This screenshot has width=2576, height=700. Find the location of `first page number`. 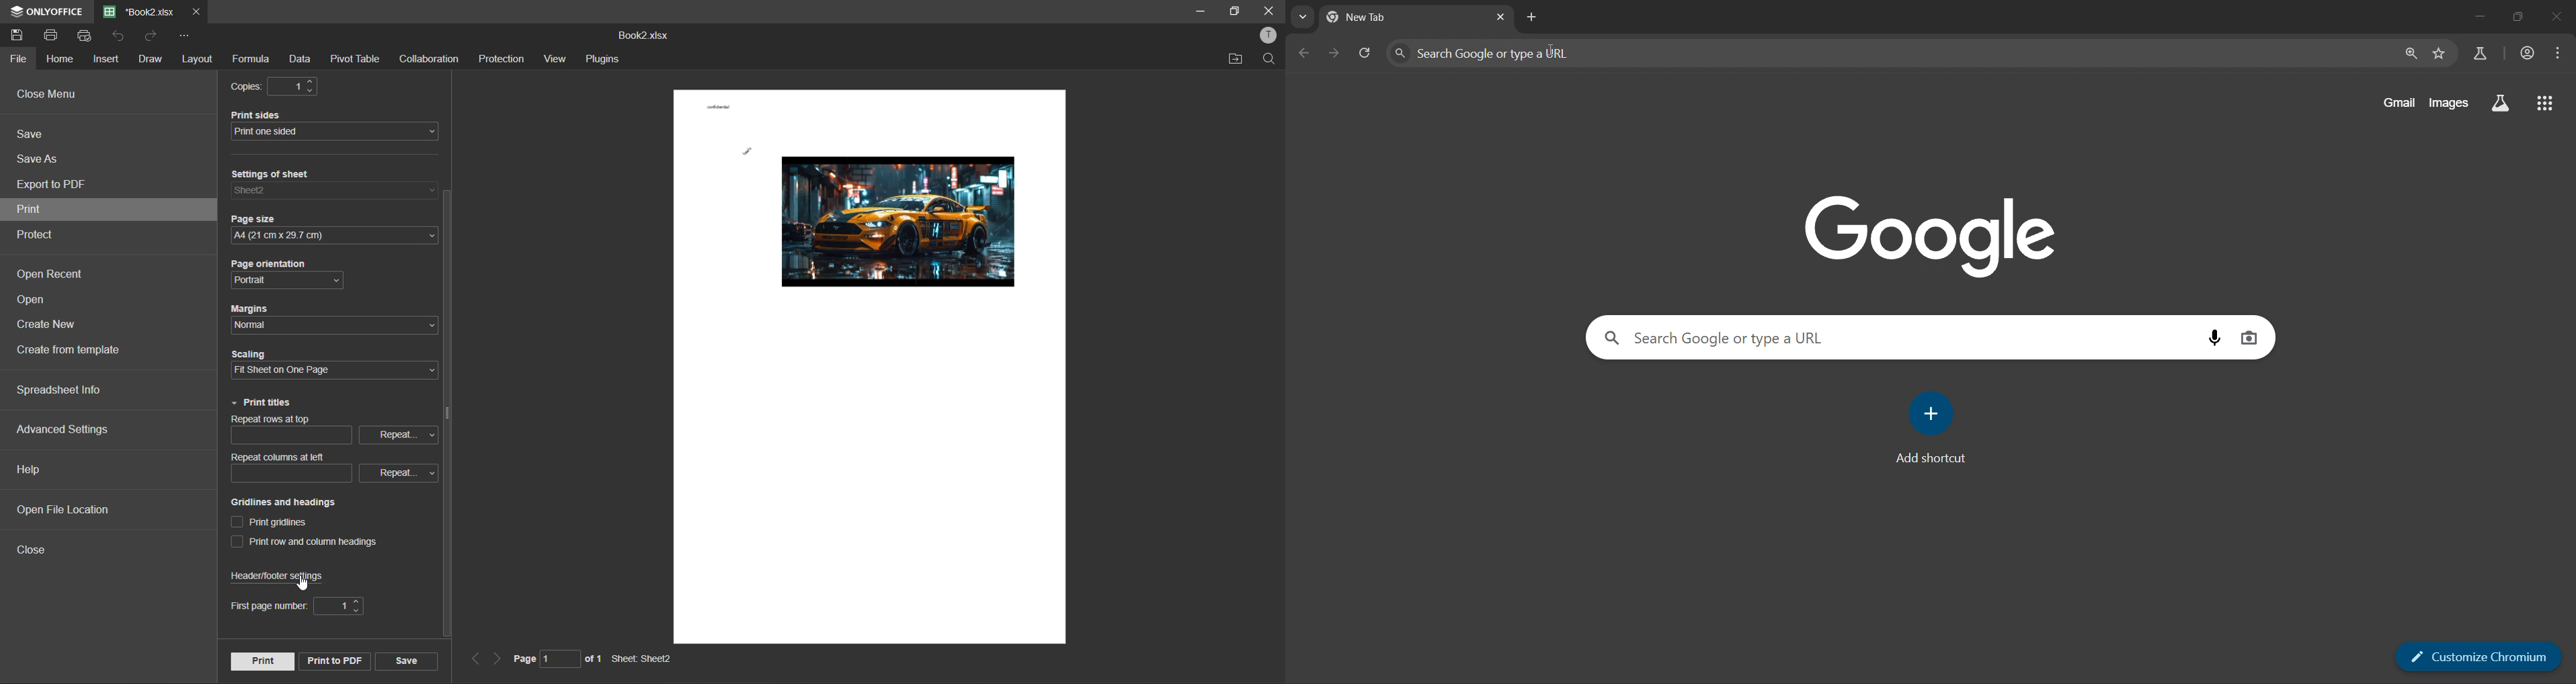

first page number is located at coordinates (299, 604).